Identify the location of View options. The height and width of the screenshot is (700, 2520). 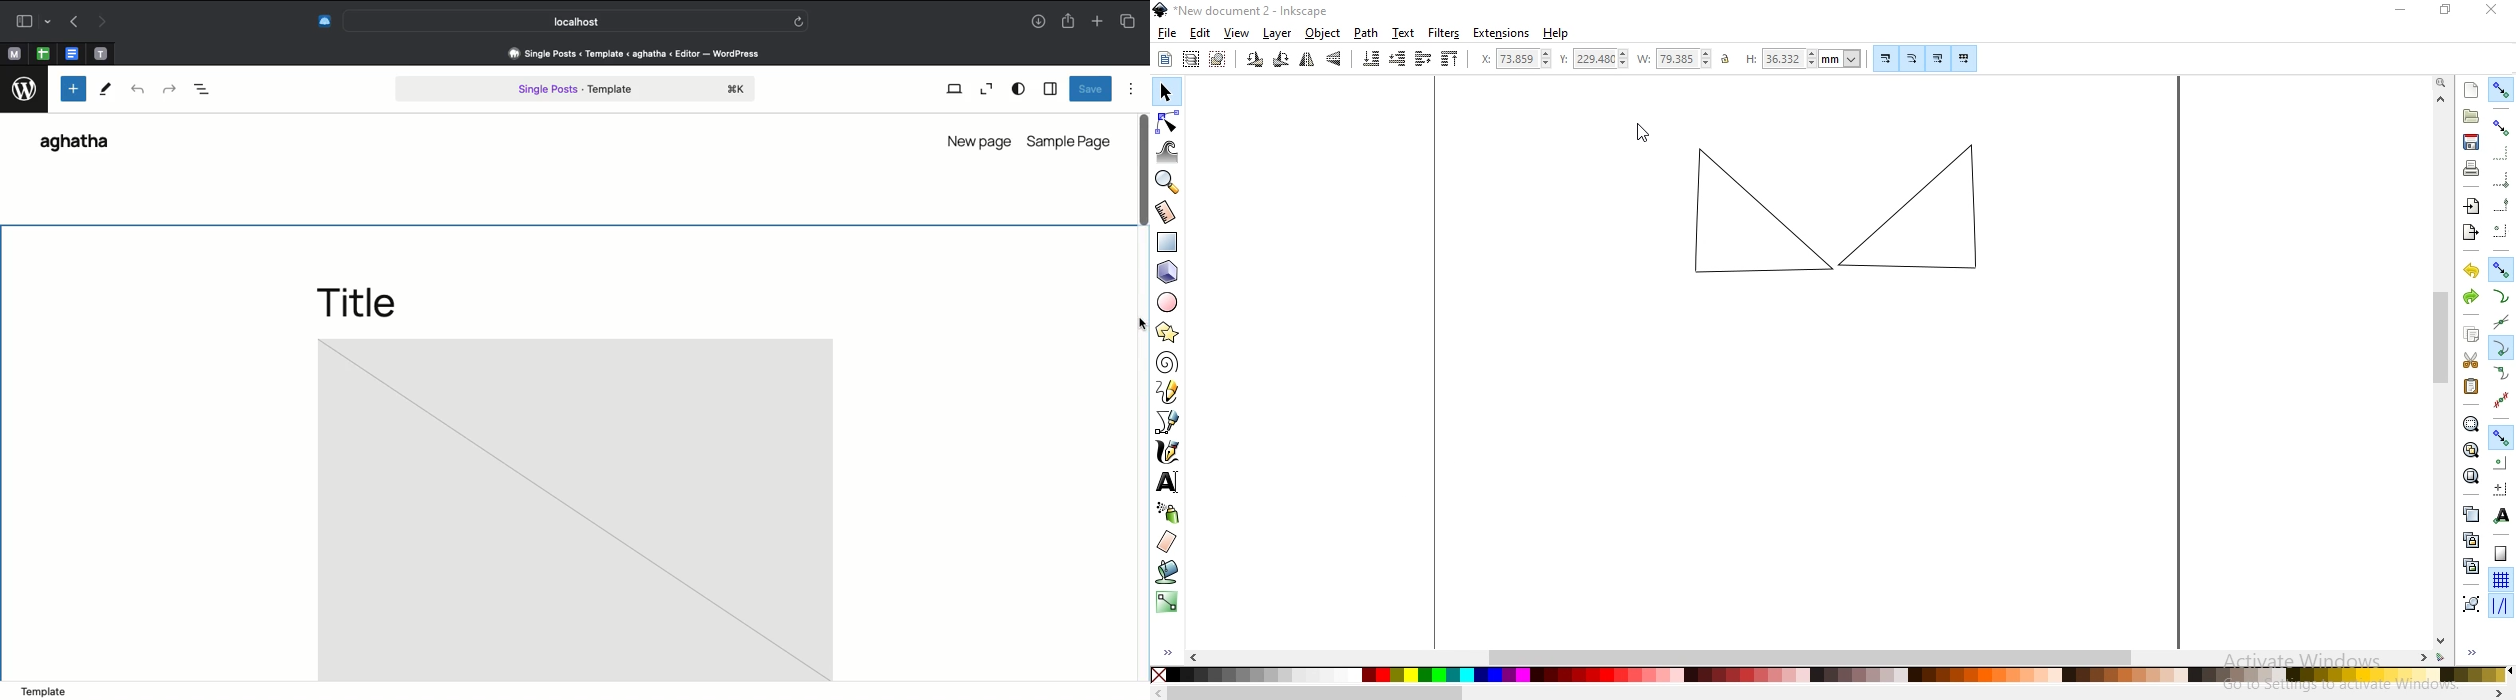
(1019, 88).